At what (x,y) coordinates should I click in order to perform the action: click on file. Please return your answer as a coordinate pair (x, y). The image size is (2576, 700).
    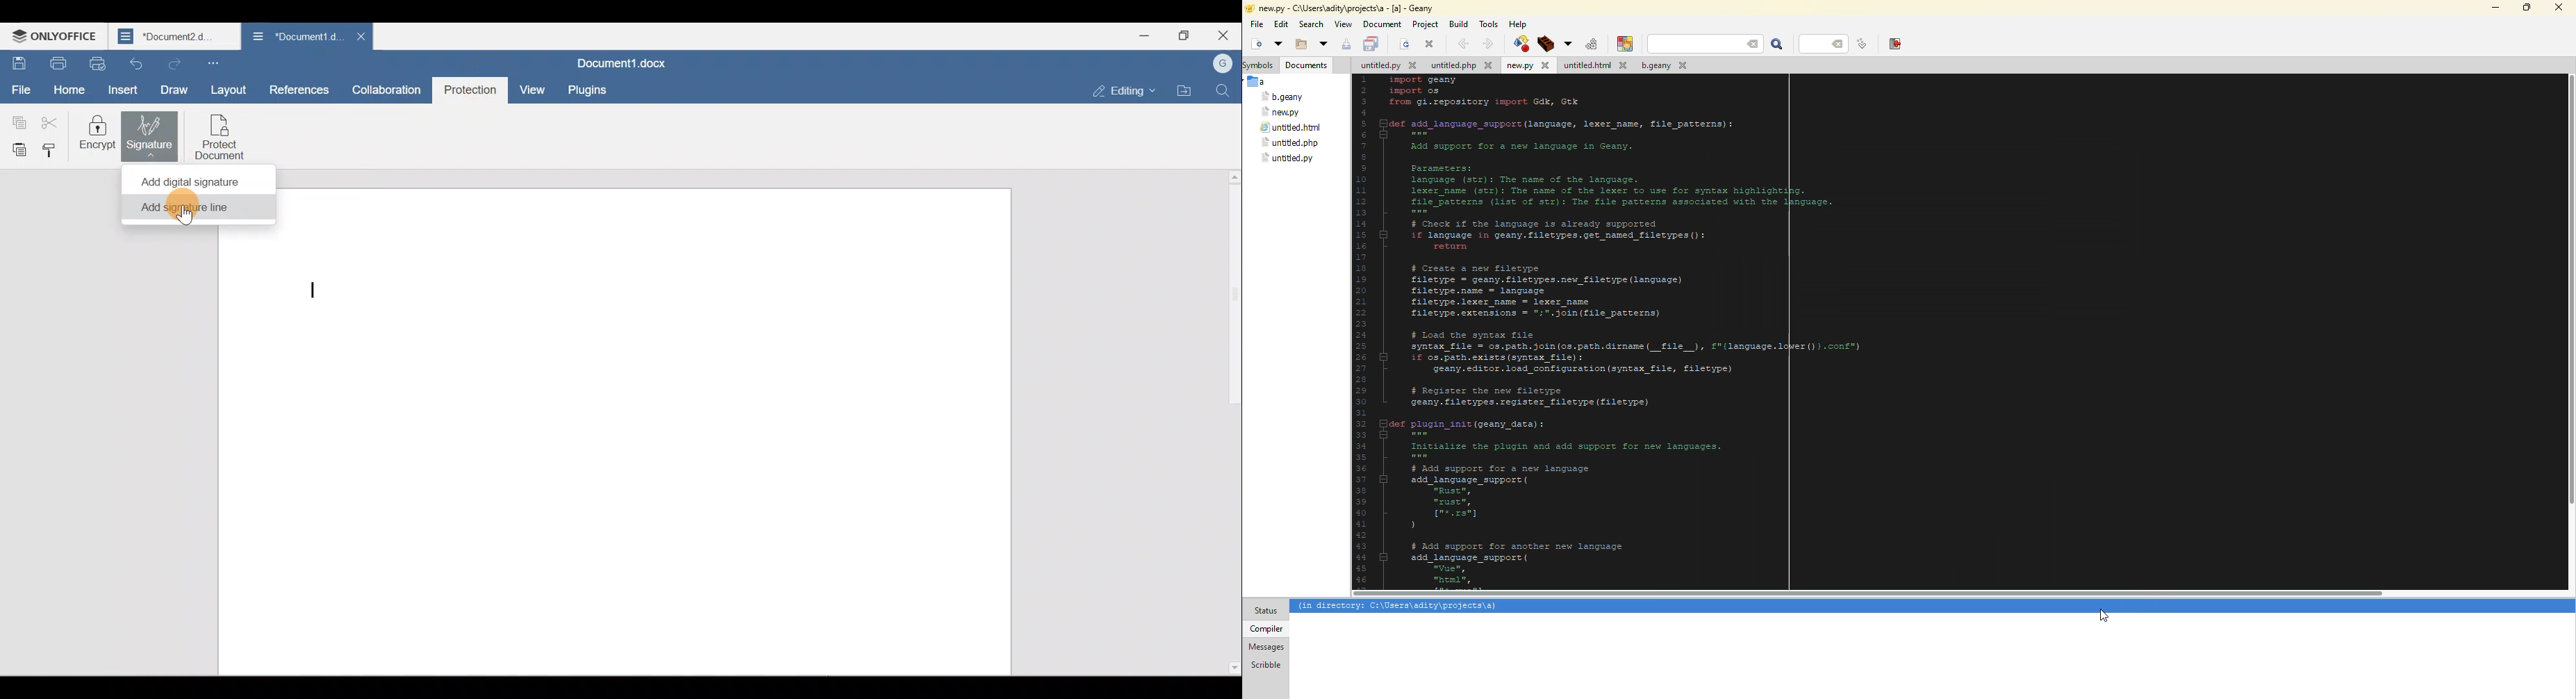
    Looking at the image, I should click on (1289, 143).